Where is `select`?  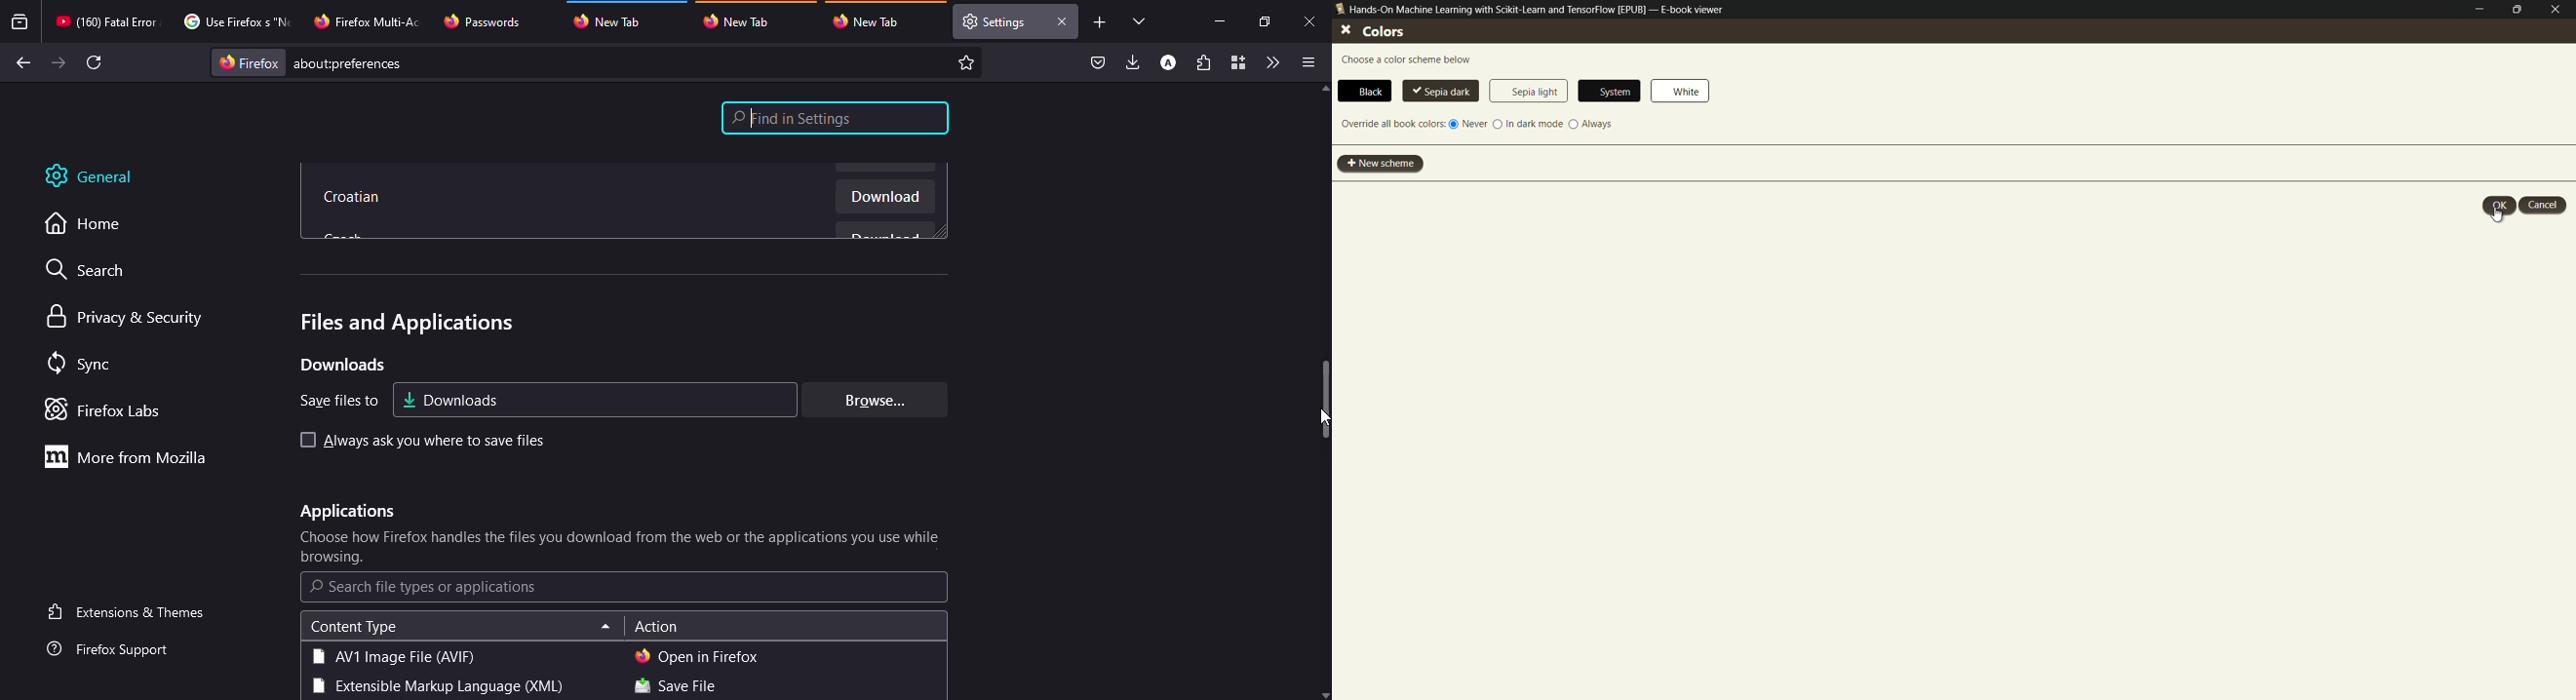
select is located at coordinates (305, 440).